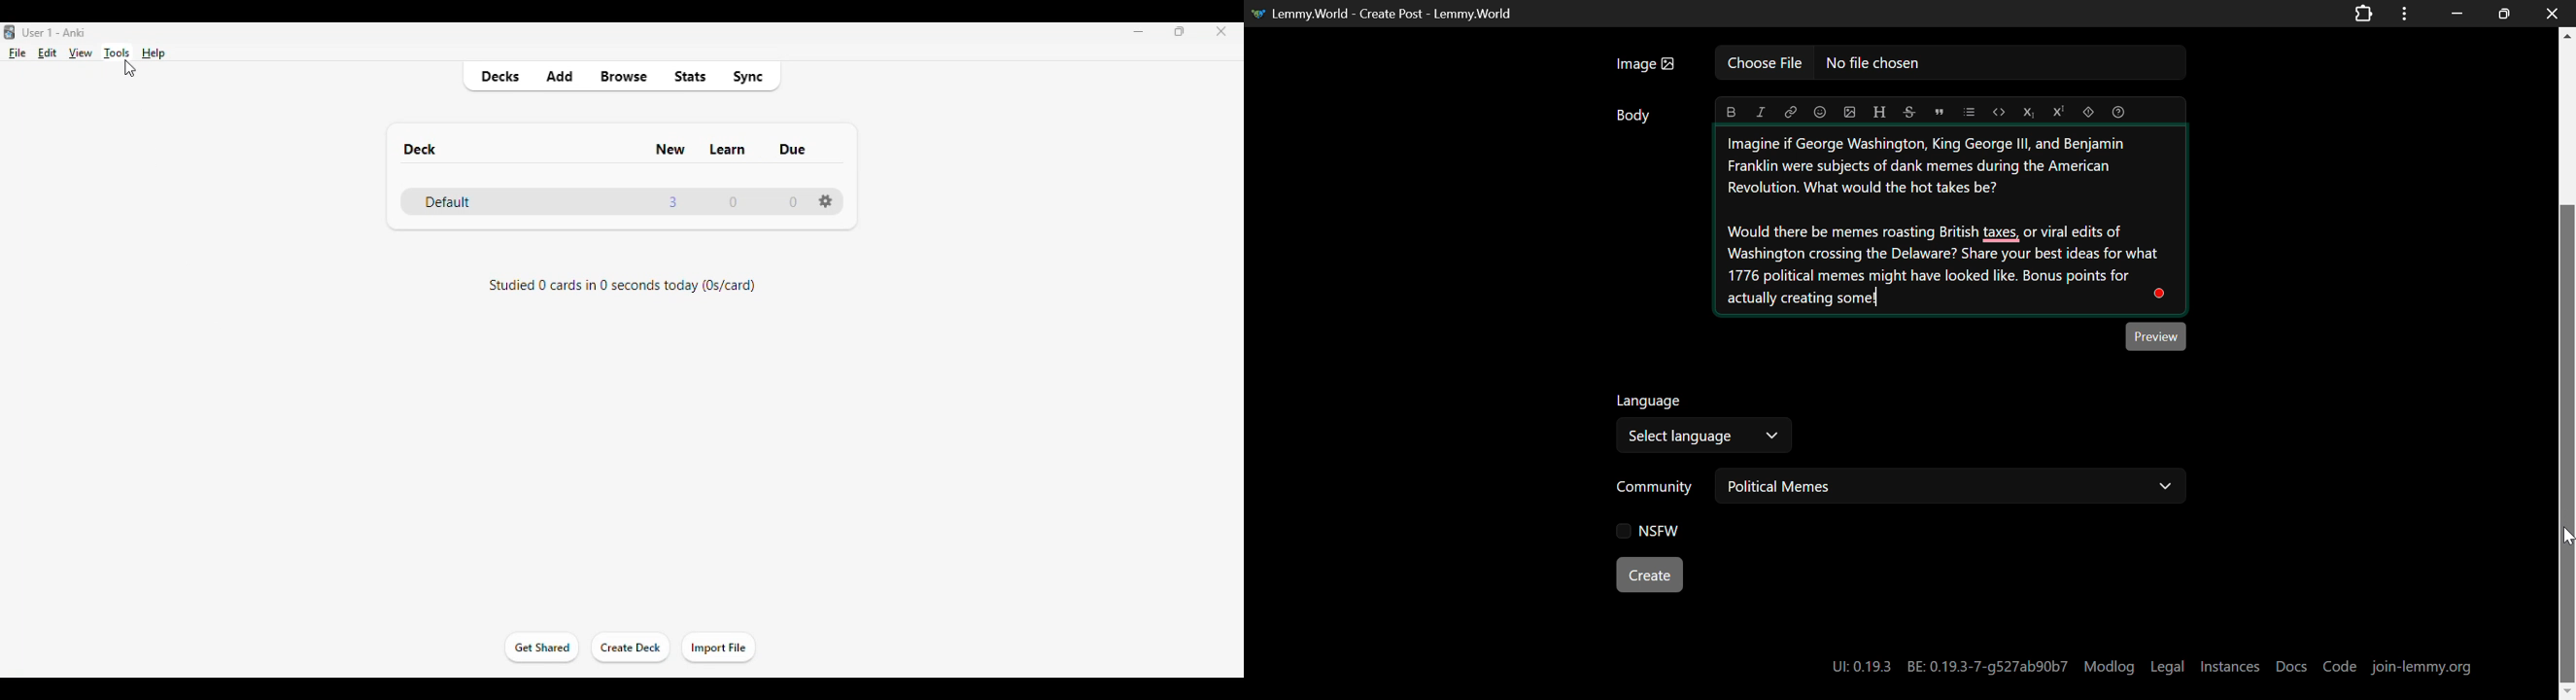 Image resolution: width=2576 pixels, height=700 pixels. I want to click on 0, so click(733, 202).